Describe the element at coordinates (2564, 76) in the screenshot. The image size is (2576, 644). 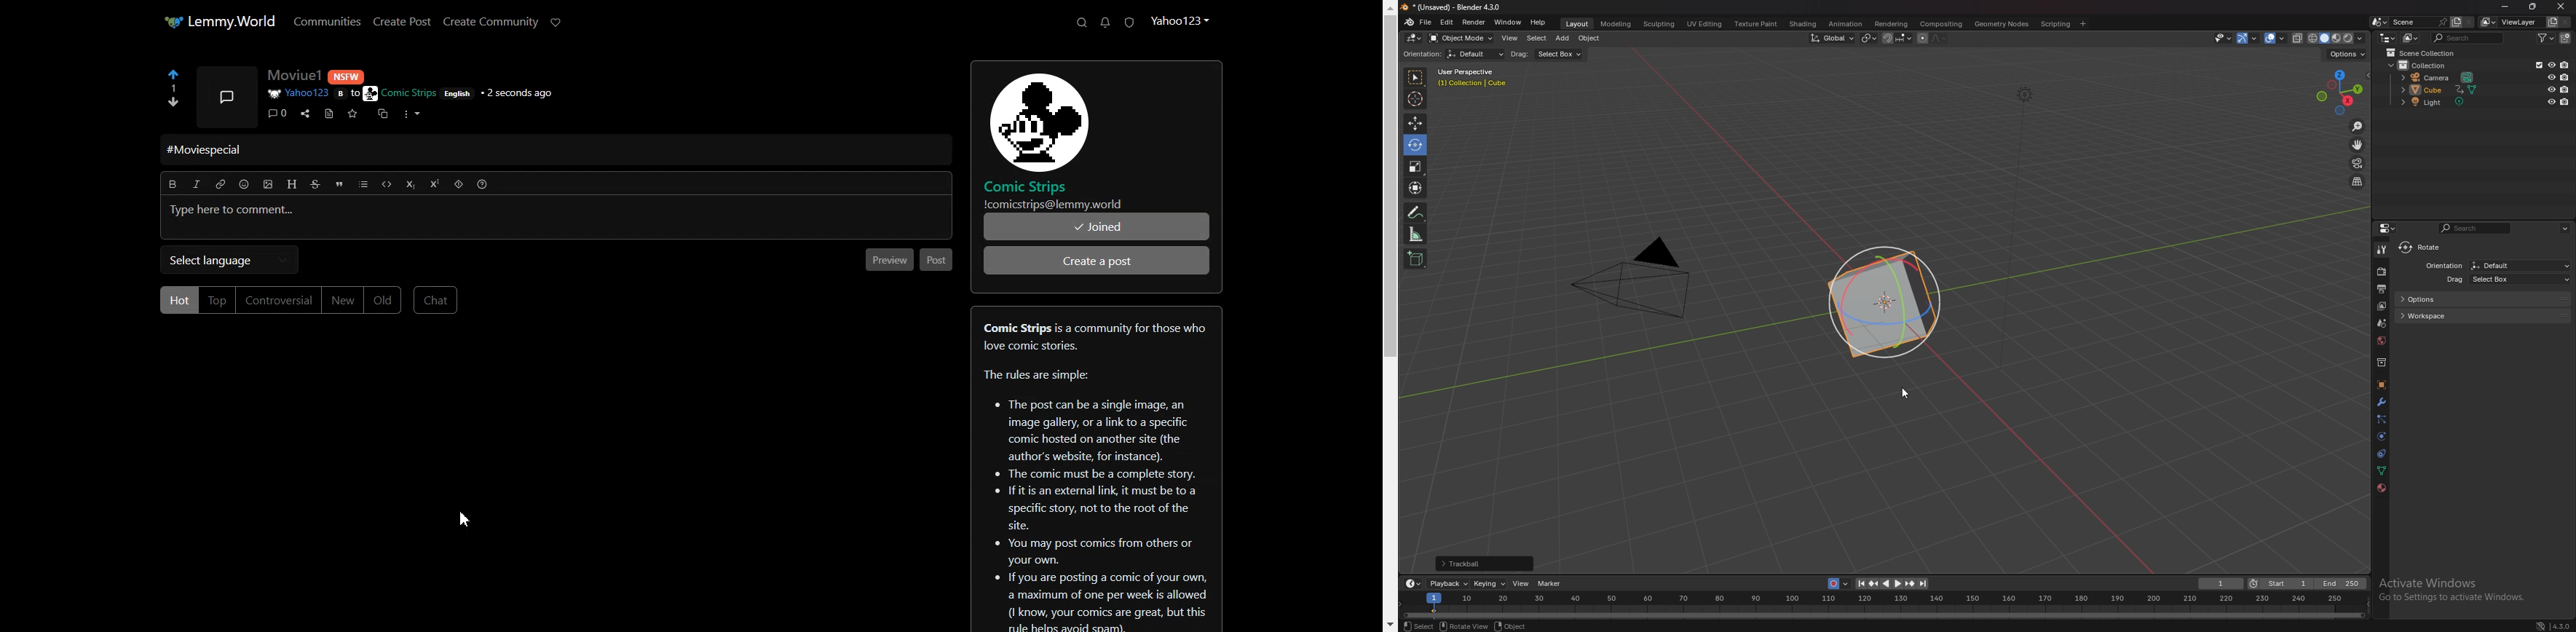
I see `disable in render` at that location.